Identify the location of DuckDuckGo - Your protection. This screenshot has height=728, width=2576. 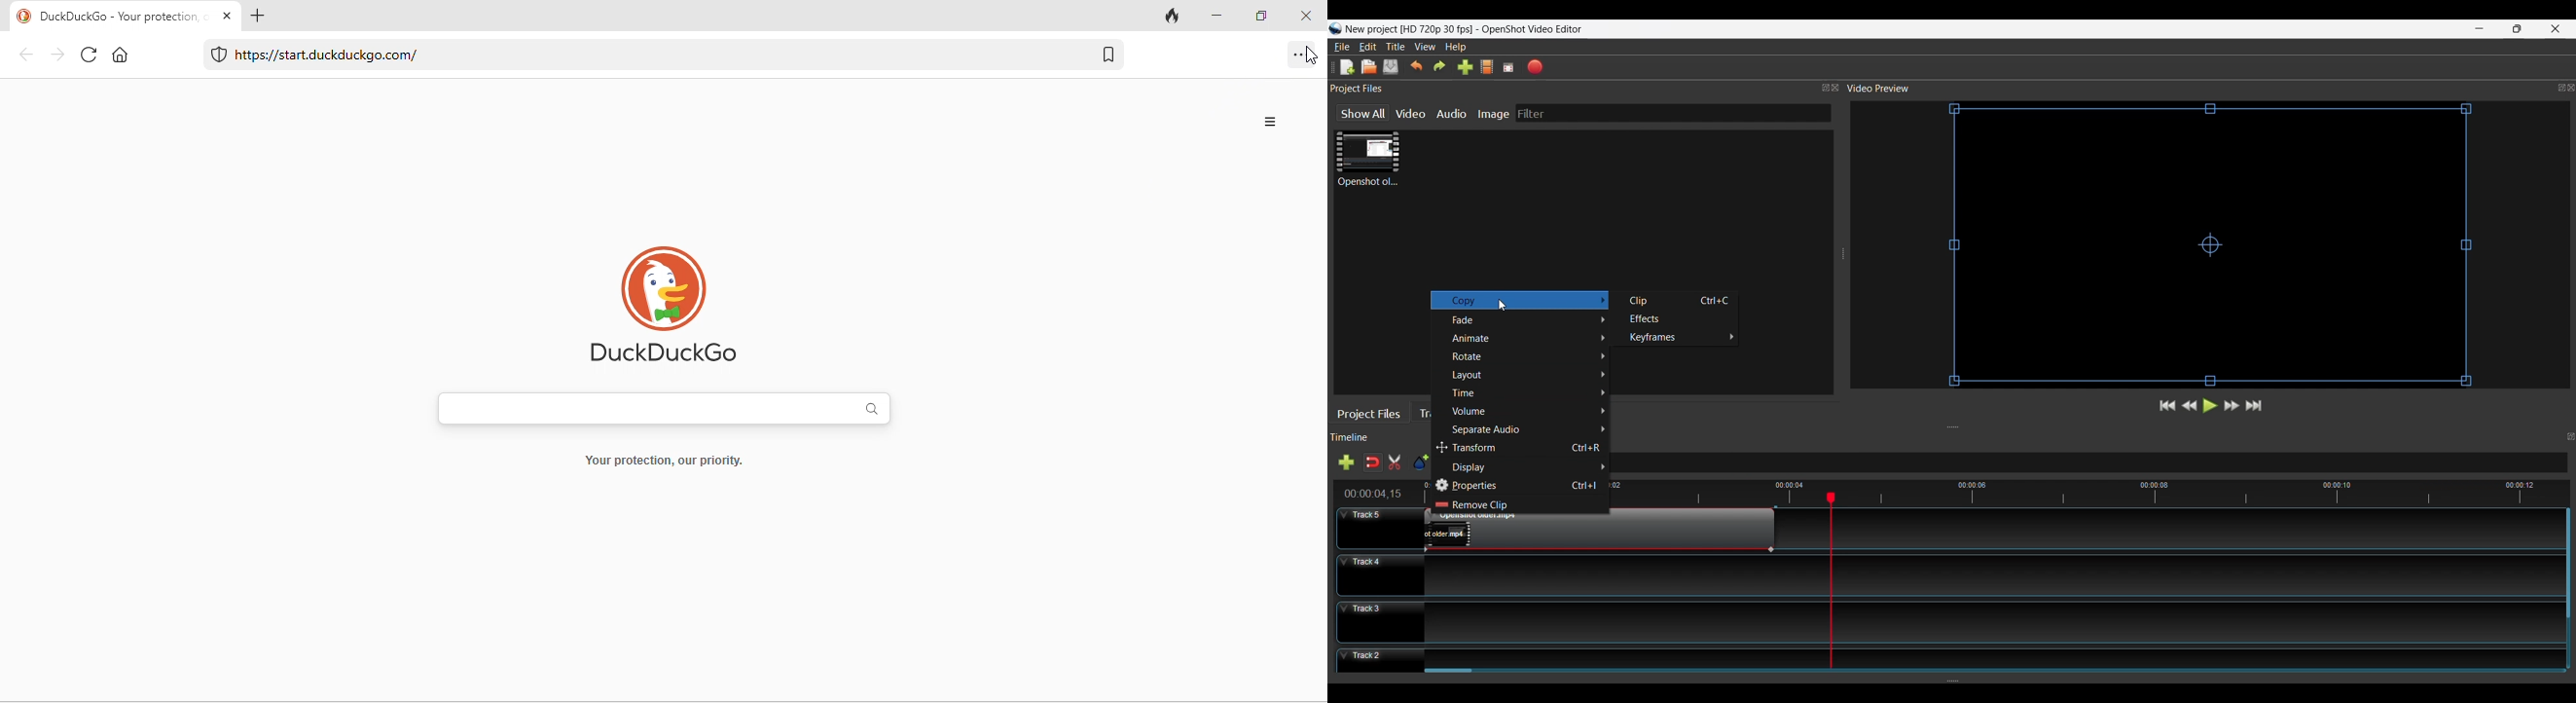
(109, 17).